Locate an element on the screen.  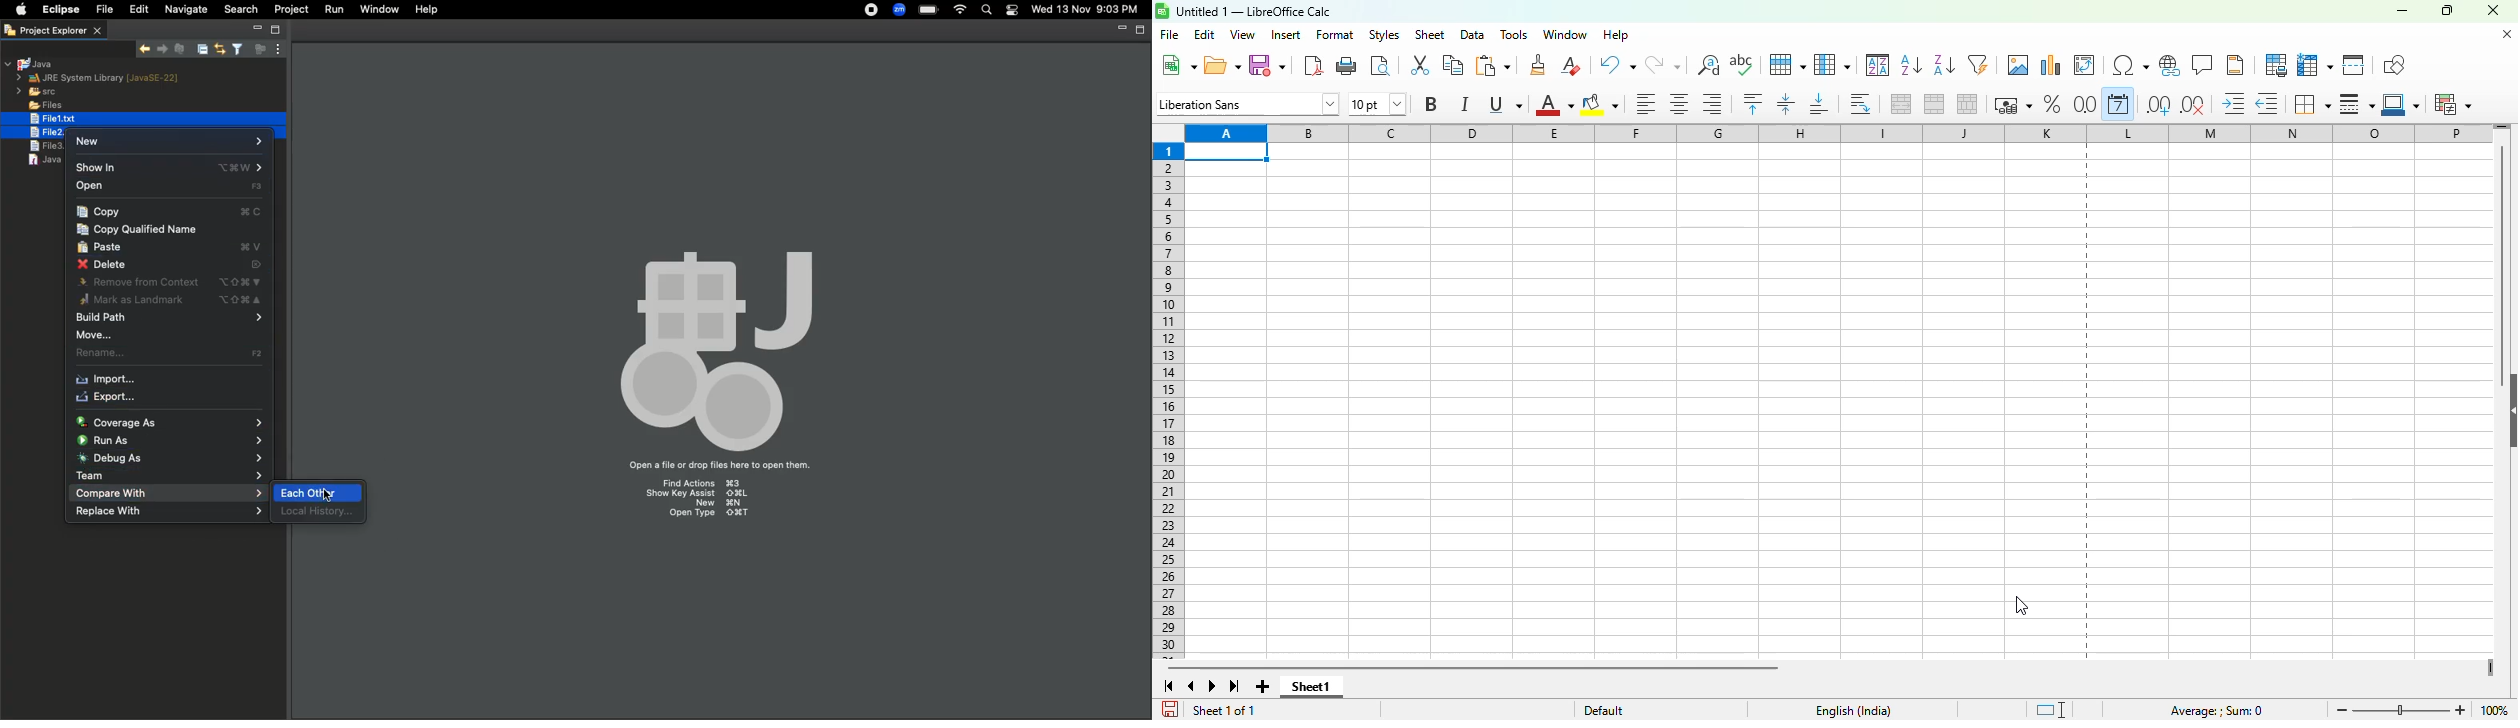
add new sheet is located at coordinates (1263, 687).